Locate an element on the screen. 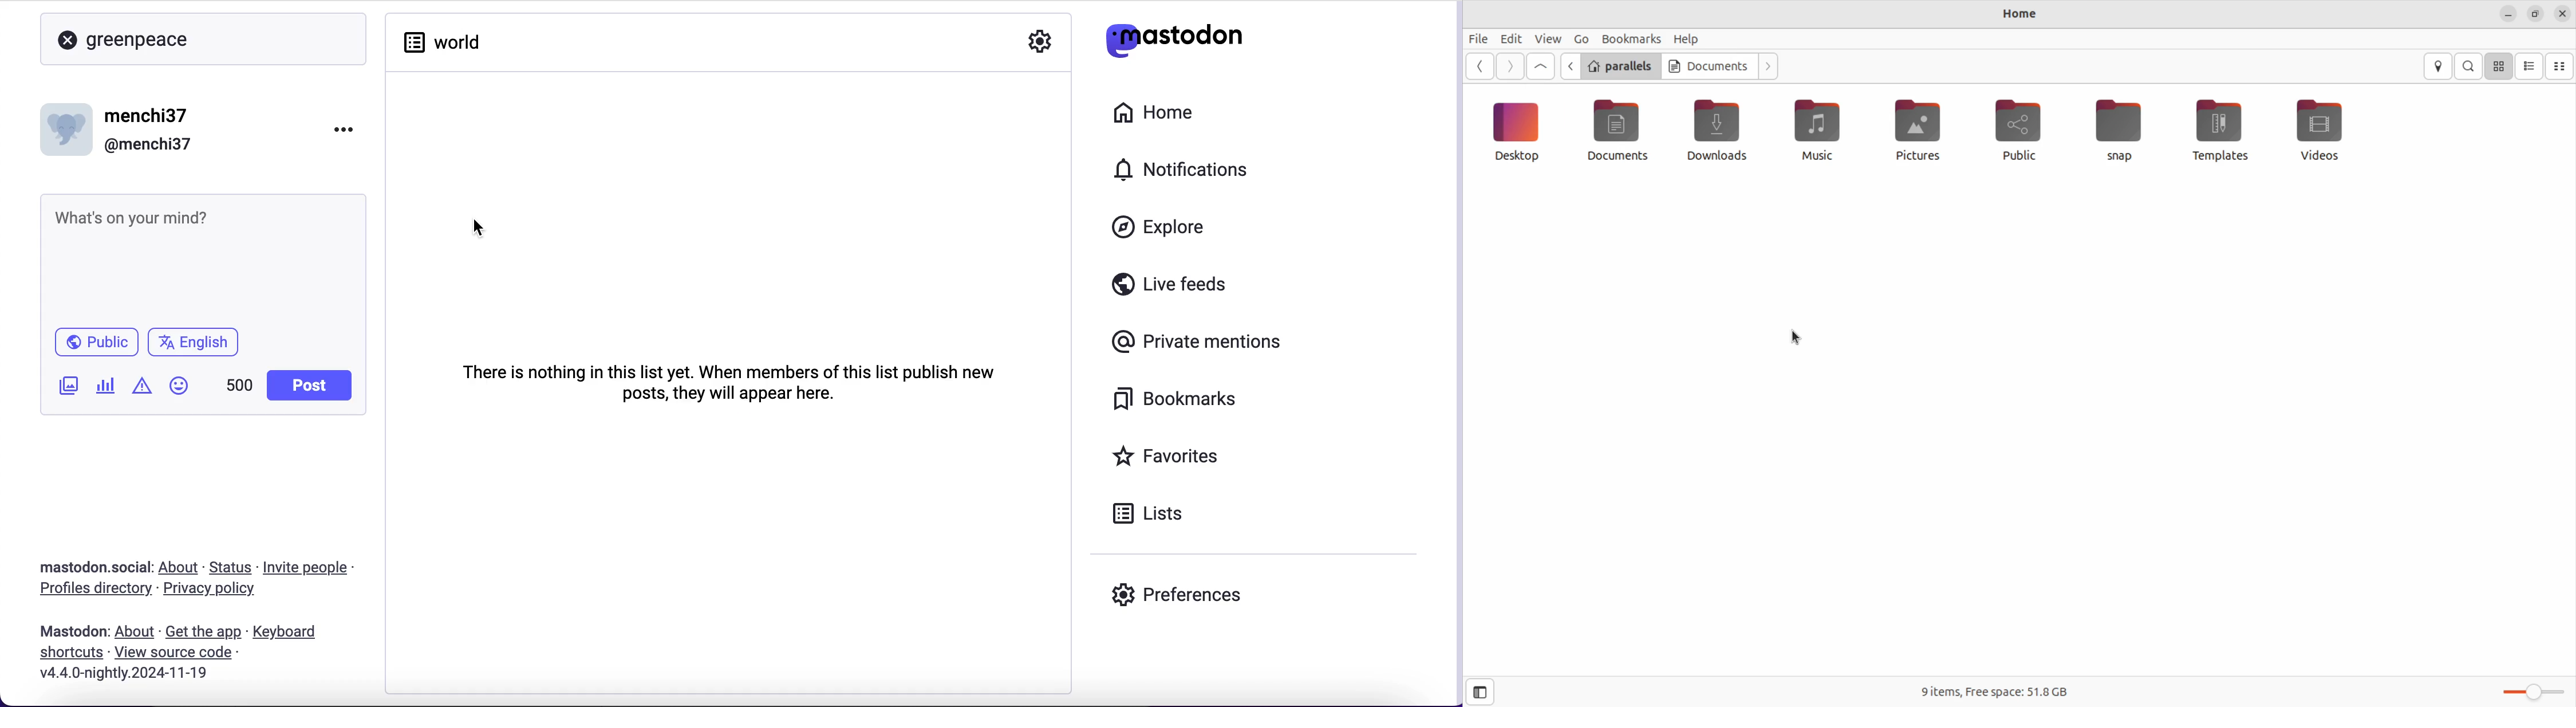  about is located at coordinates (137, 632).